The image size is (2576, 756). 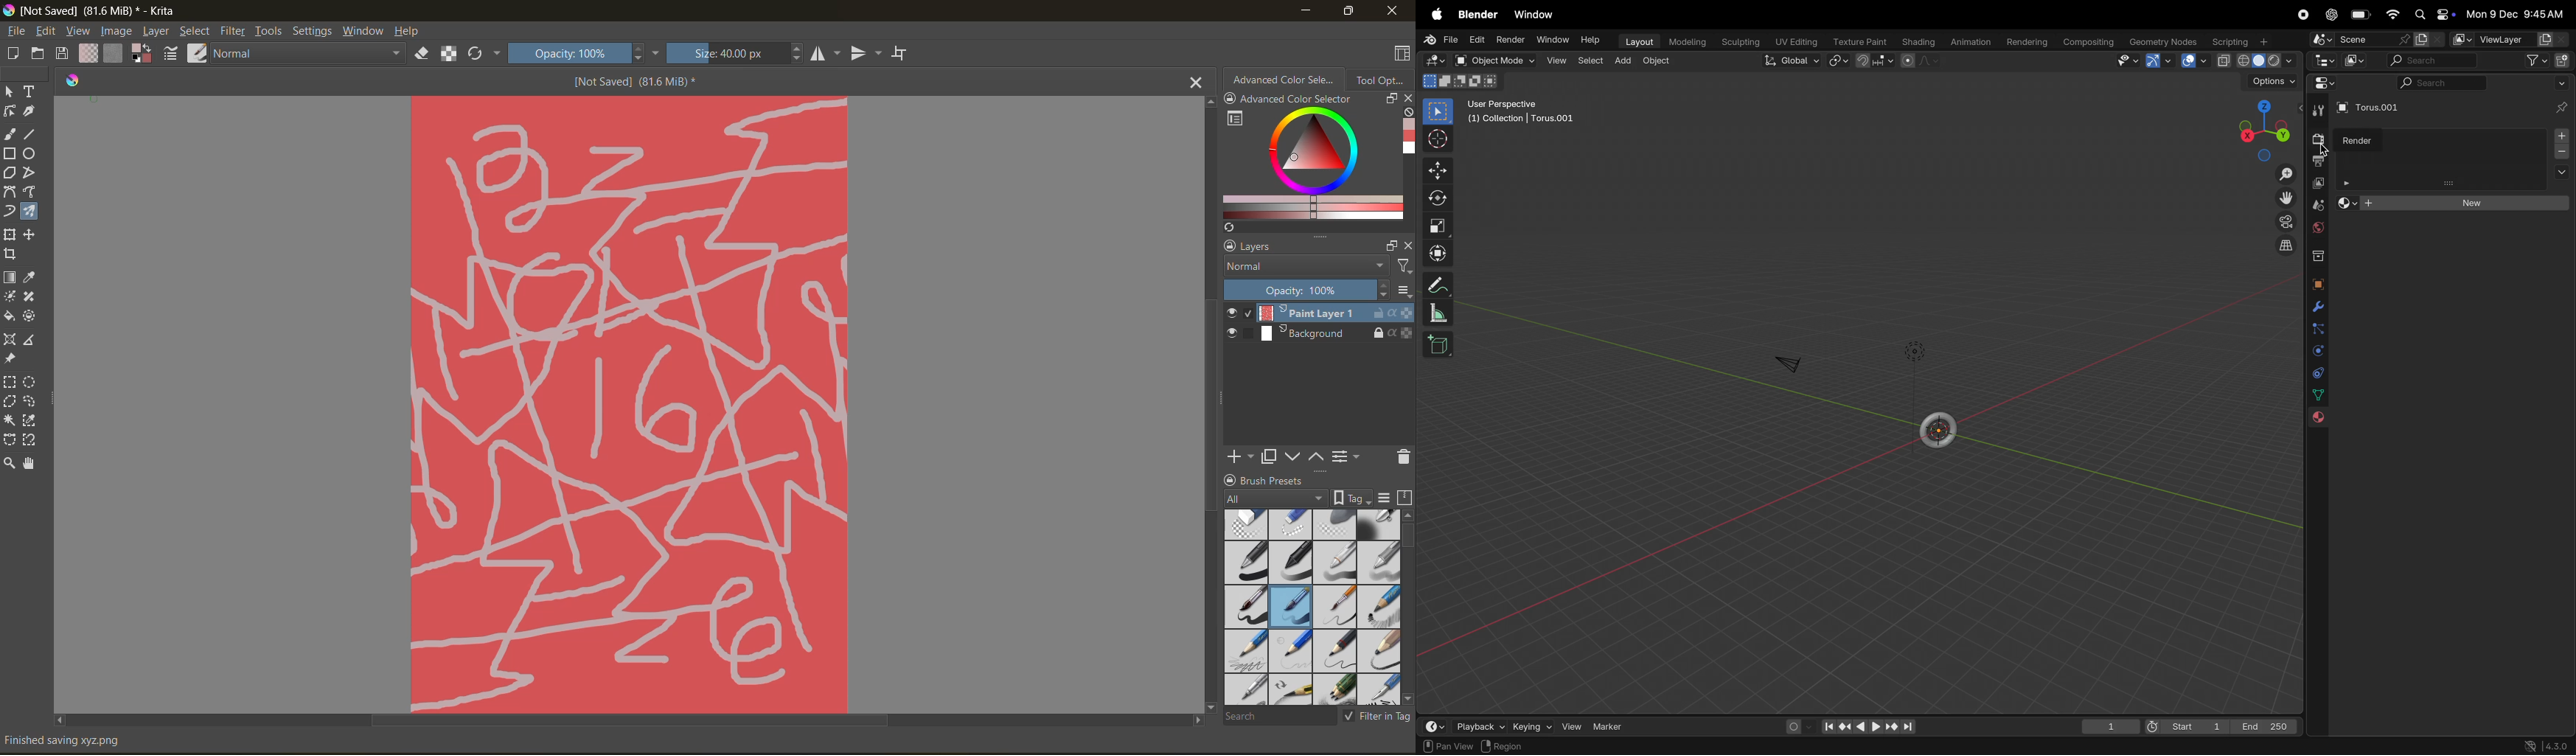 I want to click on view/change layer, so click(x=1350, y=456).